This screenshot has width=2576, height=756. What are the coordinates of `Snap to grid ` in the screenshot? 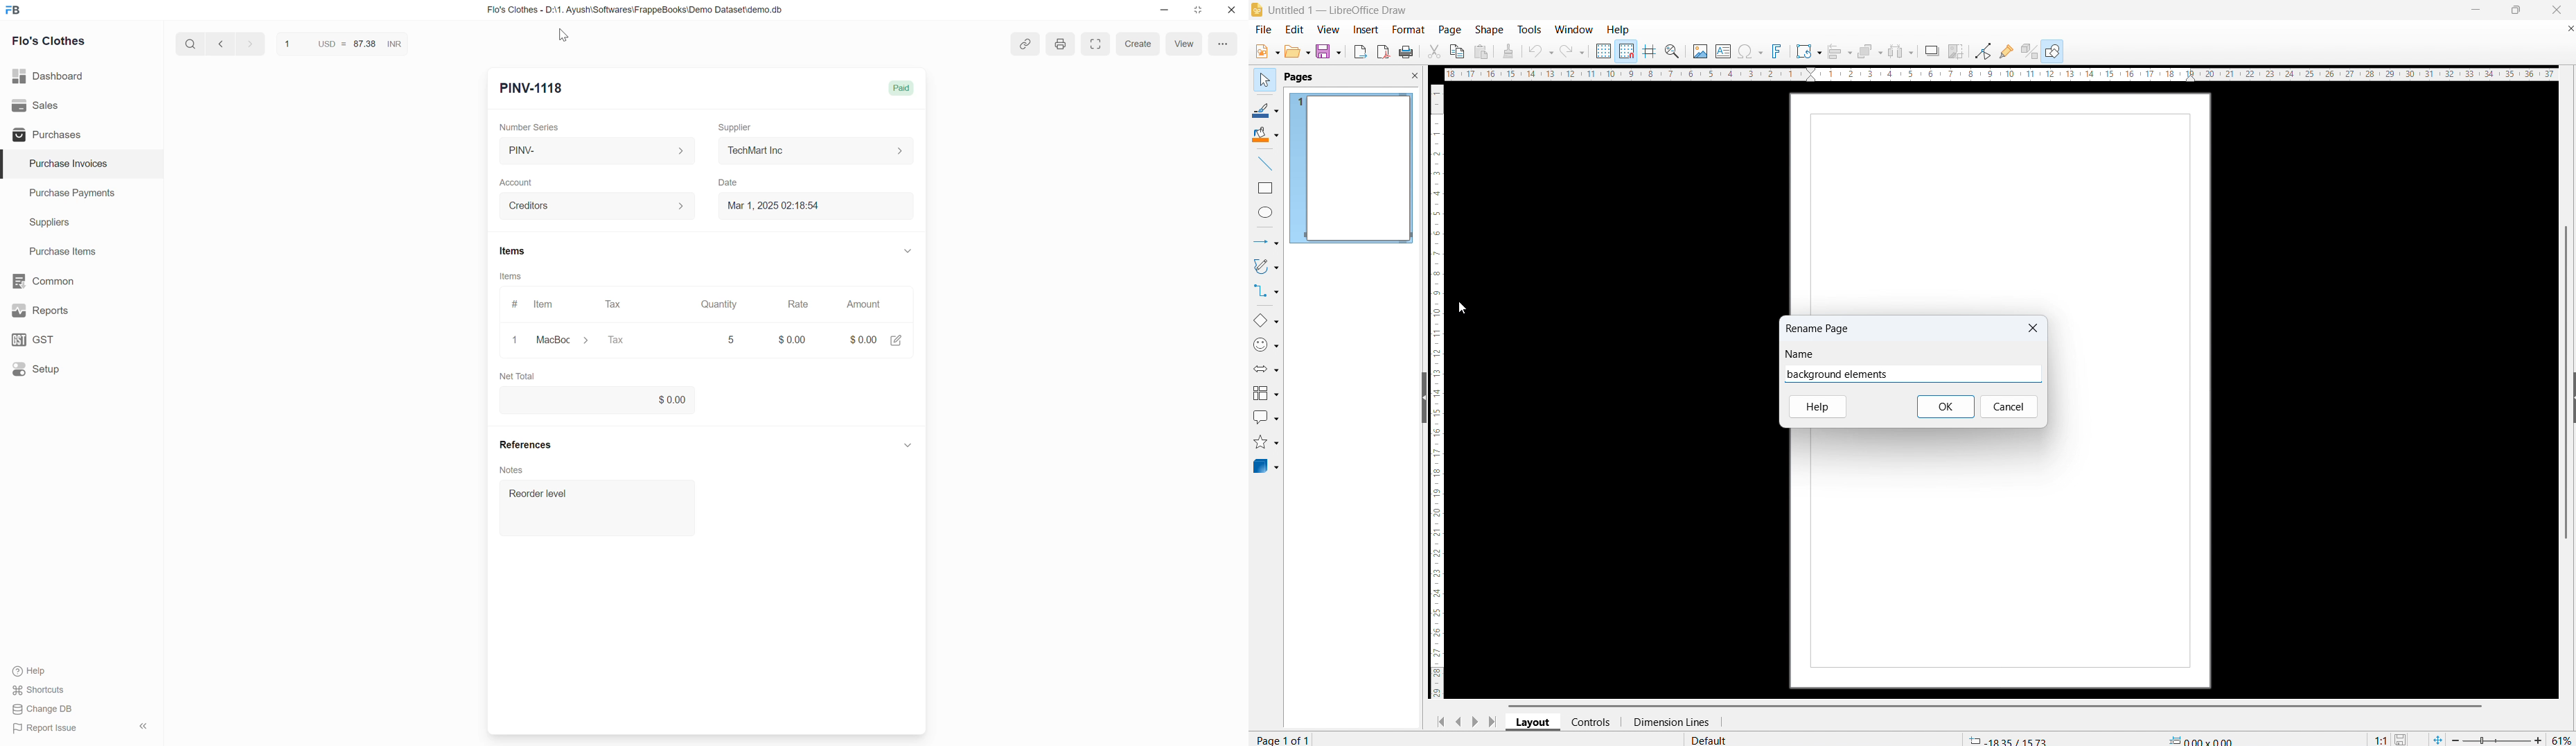 It's located at (1626, 51).